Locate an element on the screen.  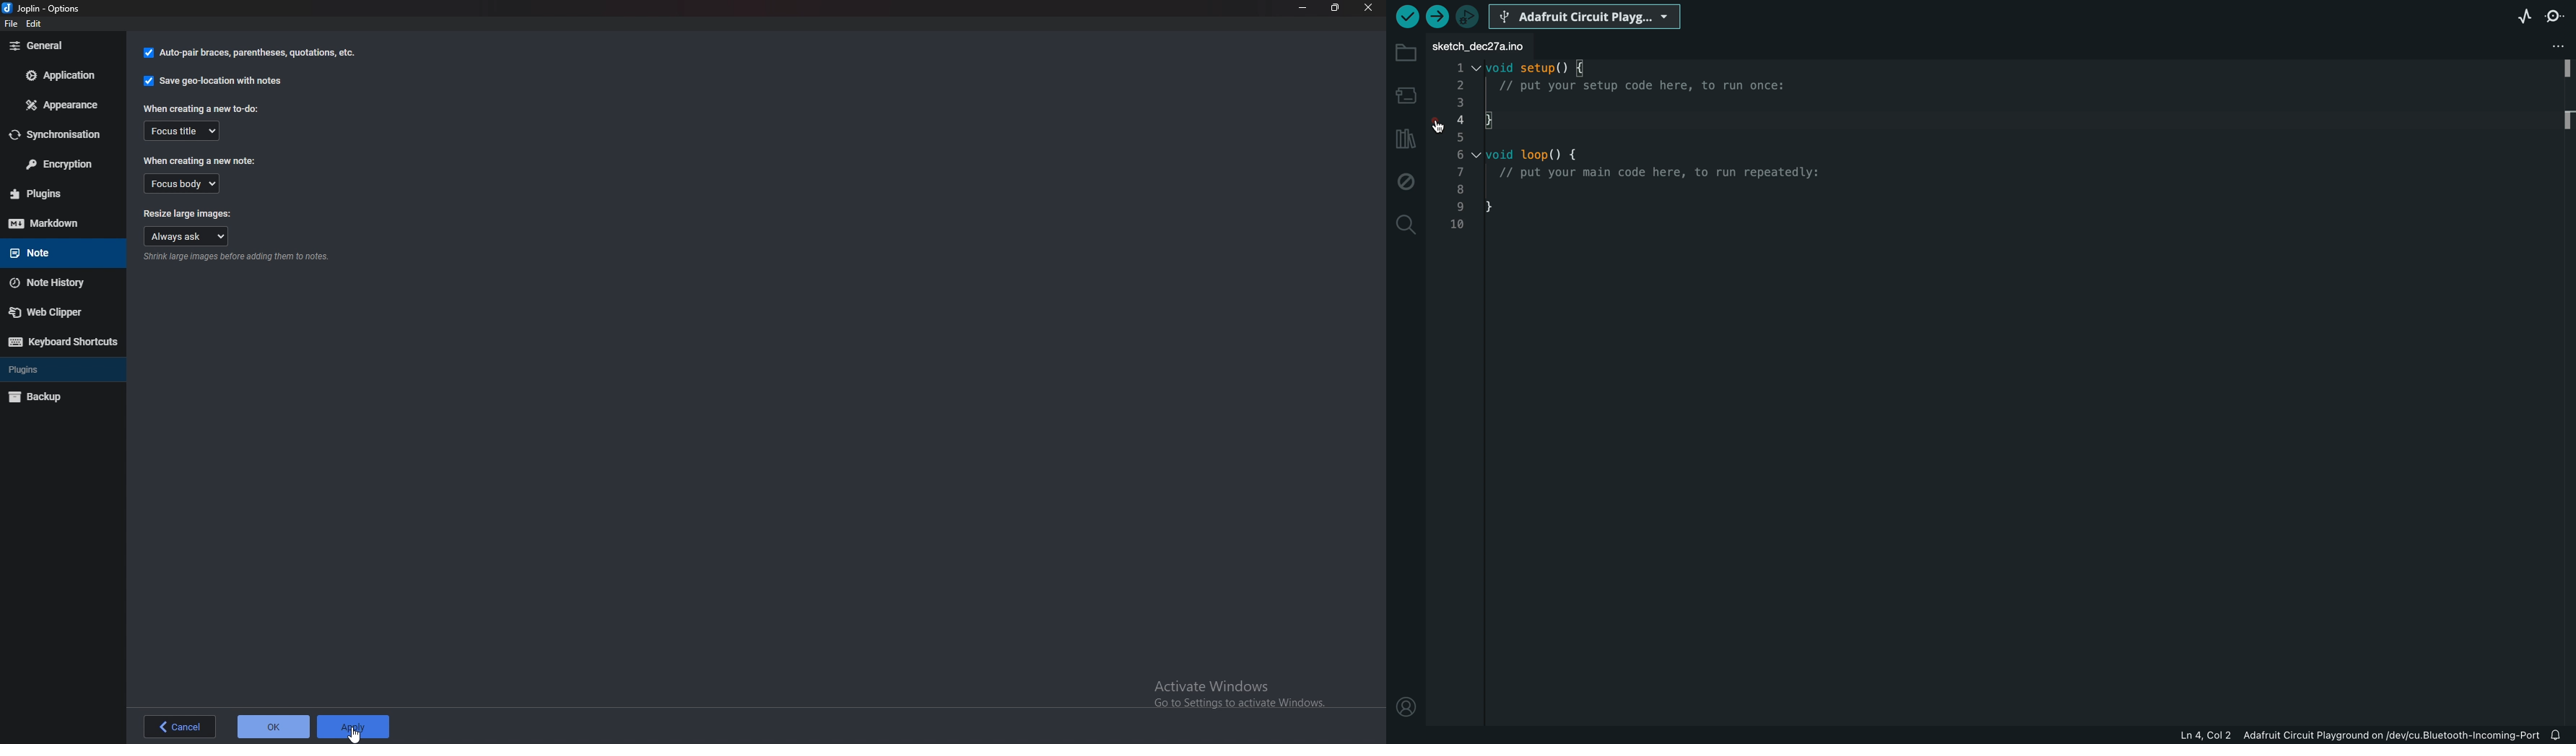
Note history is located at coordinates (58, 282).